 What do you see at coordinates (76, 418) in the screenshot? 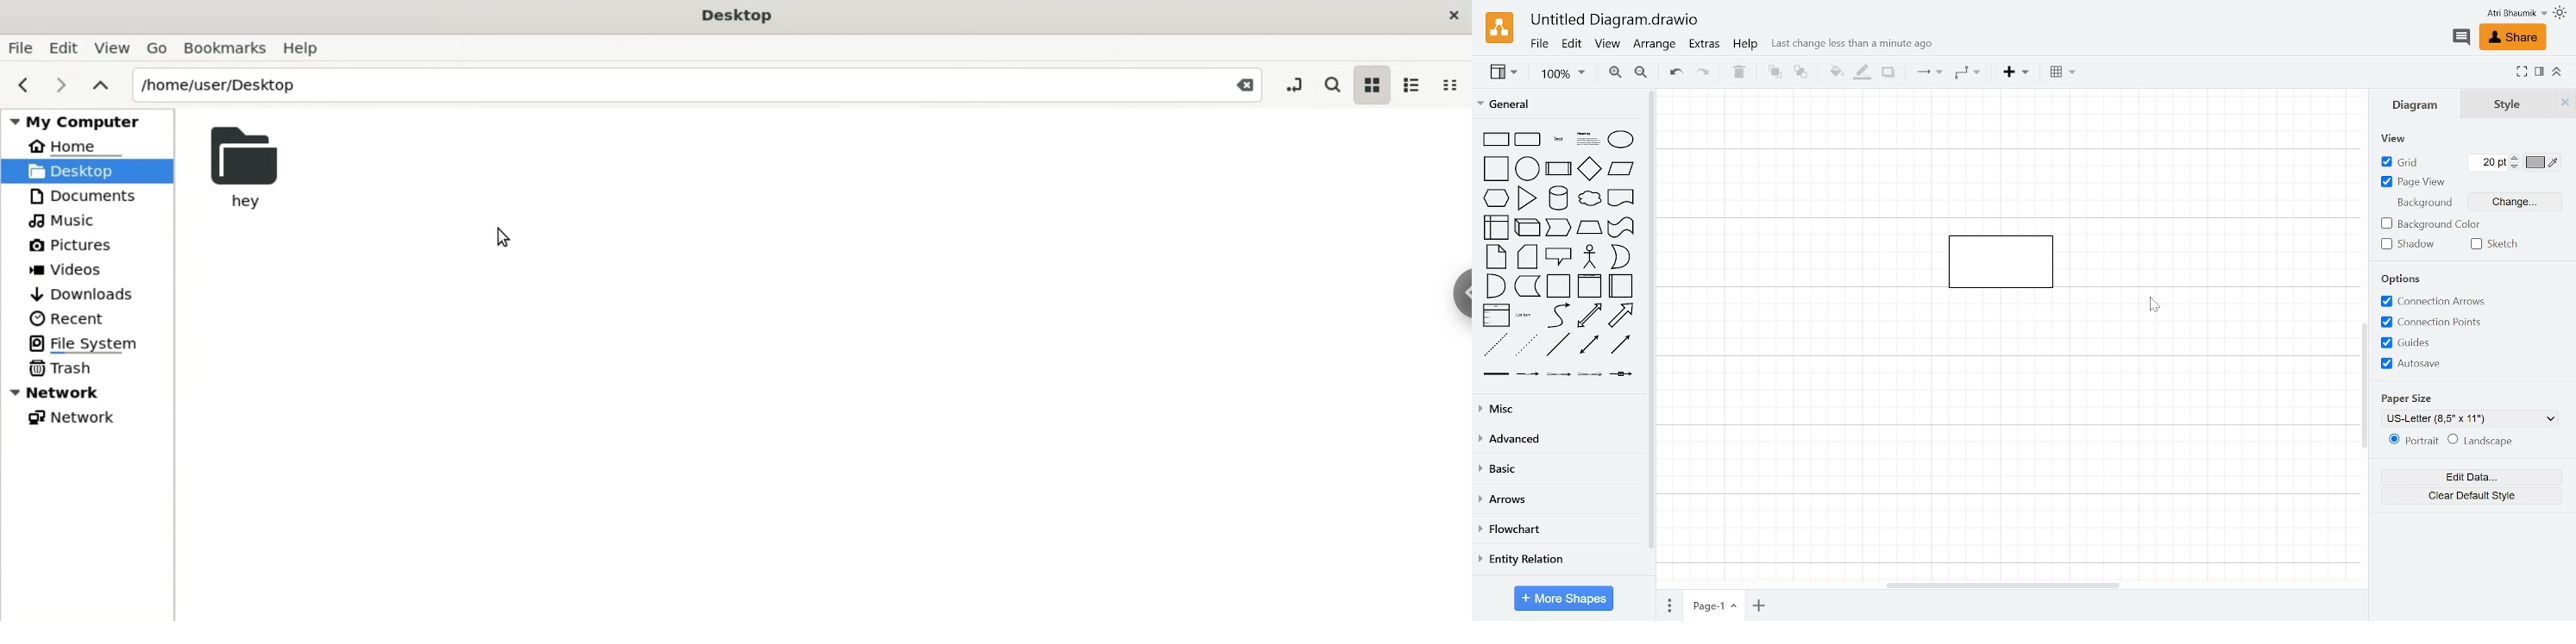
I see `network` at bounding box center [76, 418].